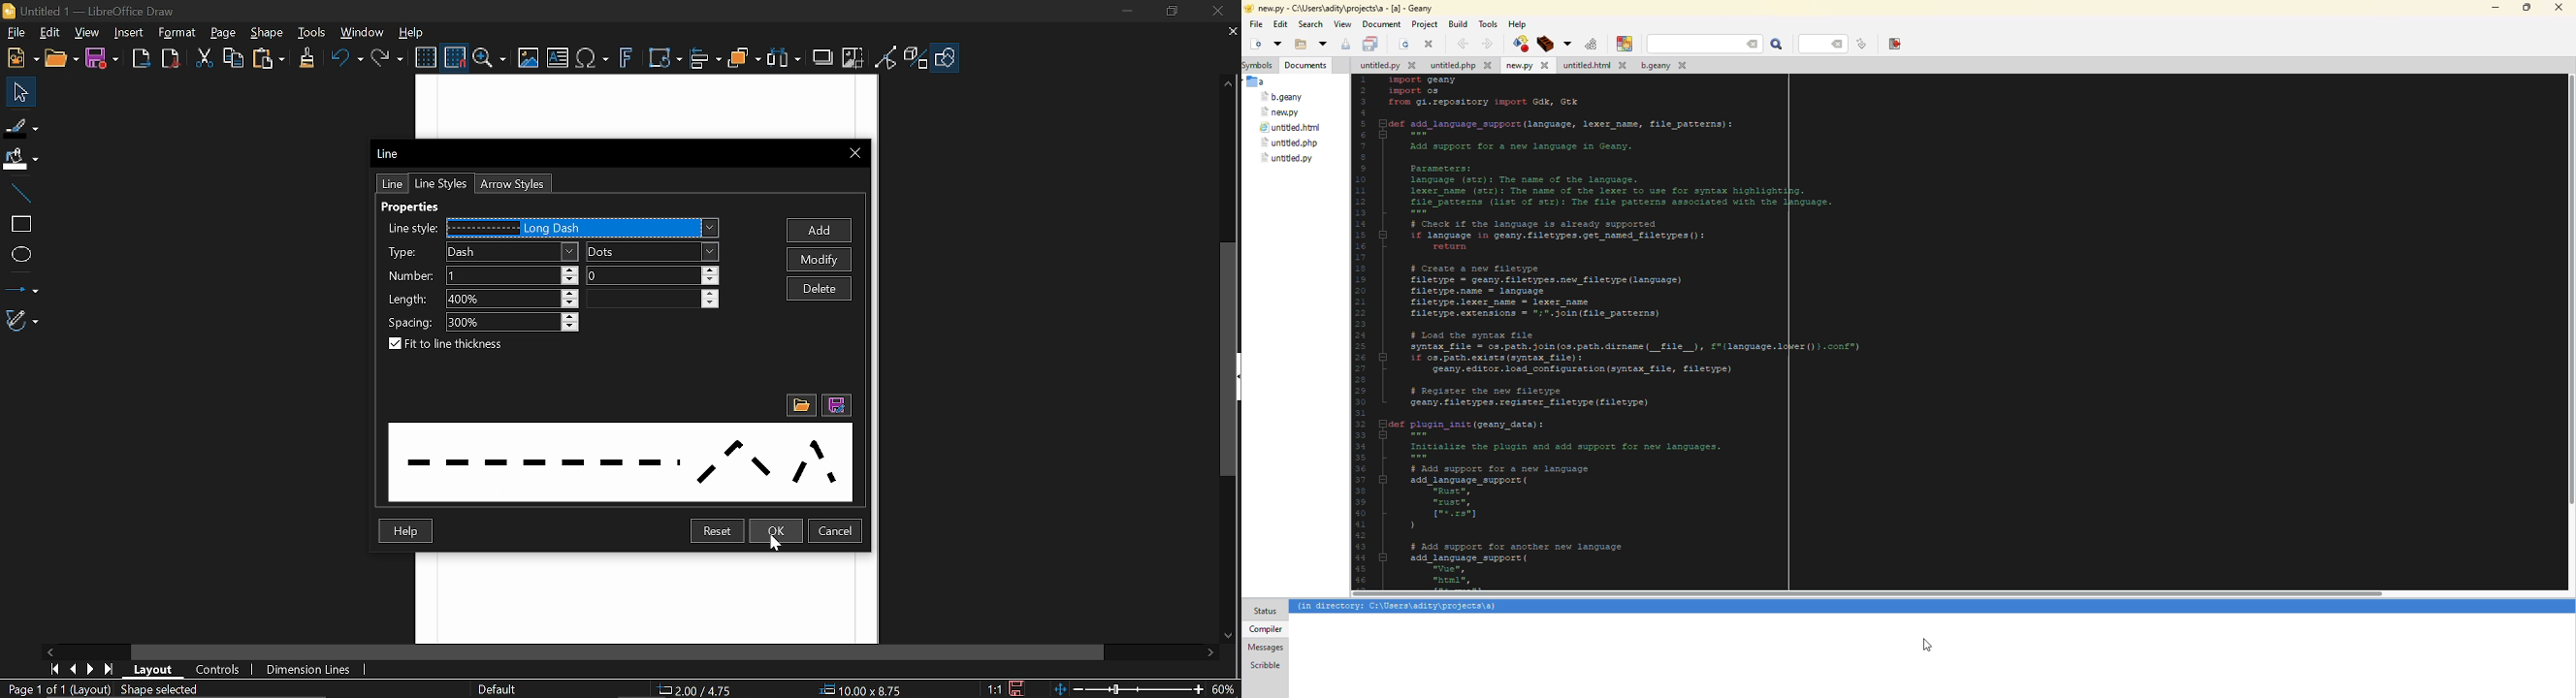 The width and height of the screenshot is (2576, 700). Describe the element at coordinates (490, 58) in the screenshot. I see `Zoom` at that location.